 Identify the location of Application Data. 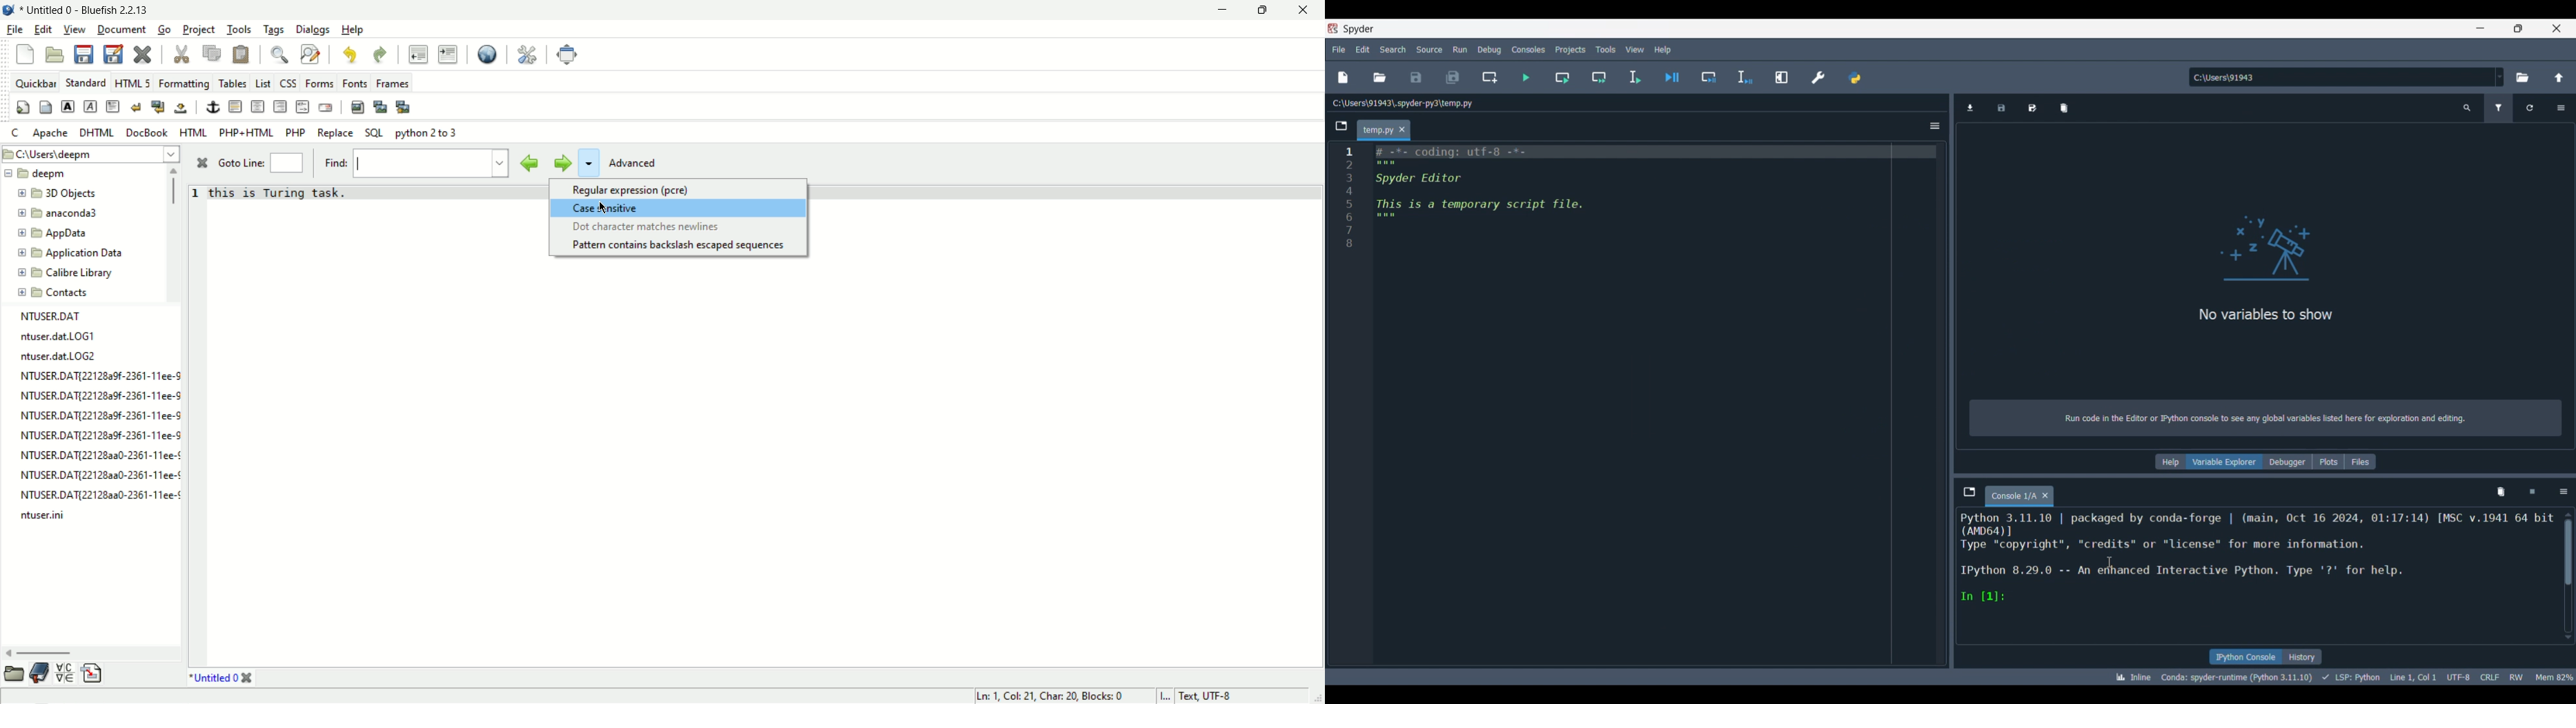
(72, 253).